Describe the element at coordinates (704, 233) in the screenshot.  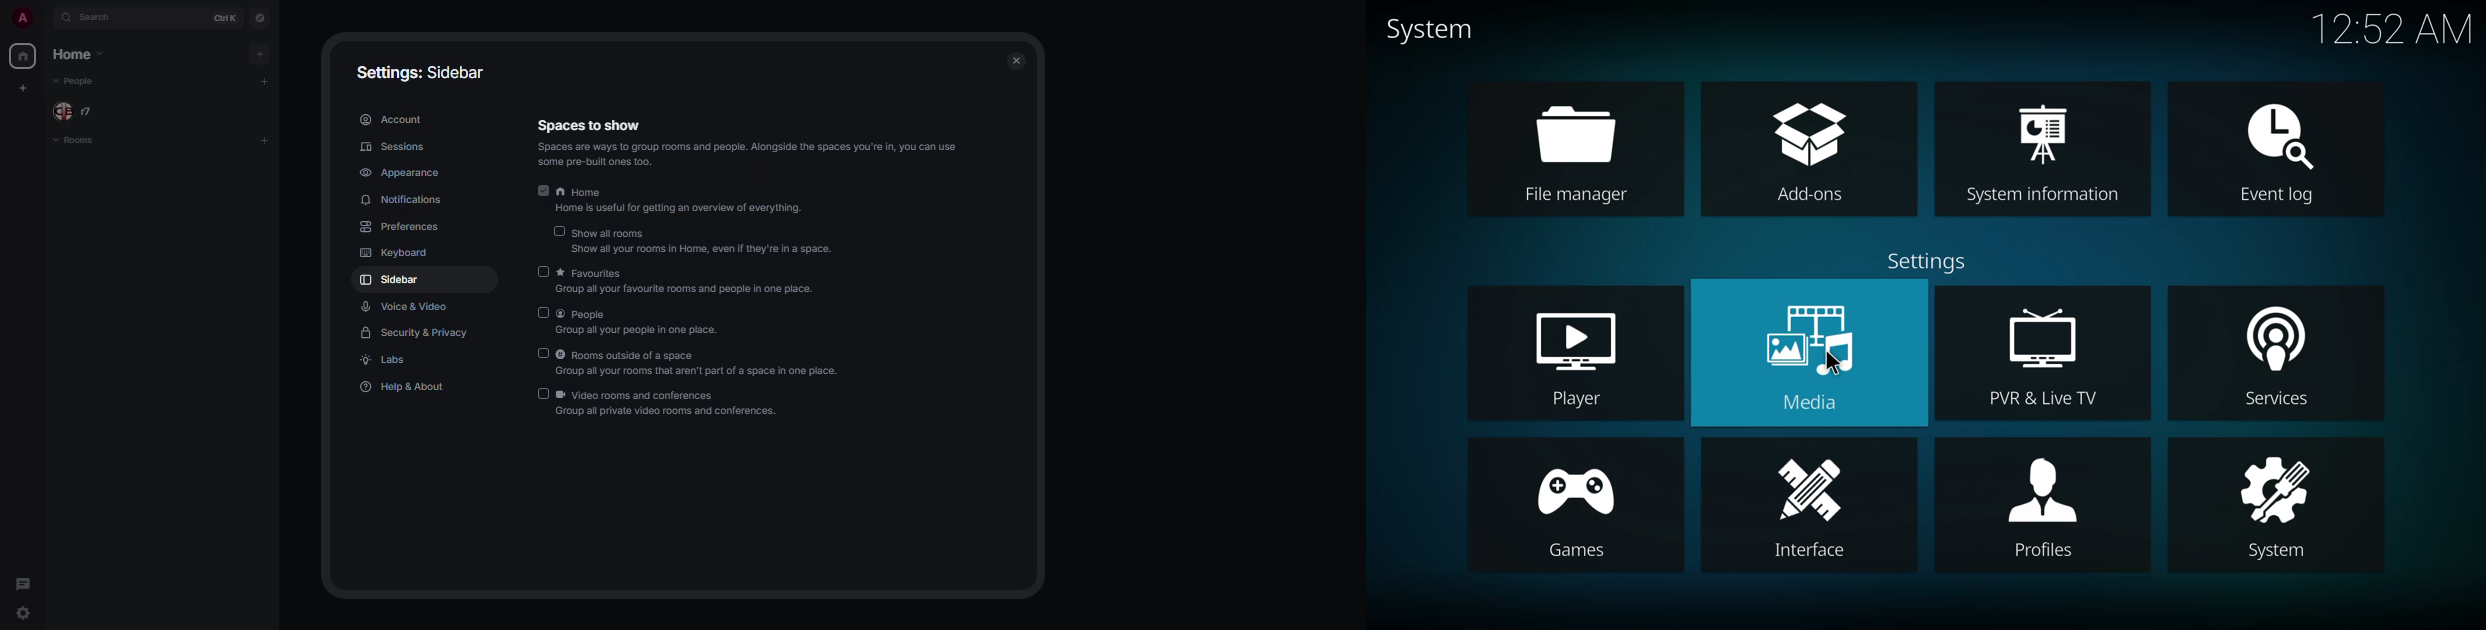
I see `show all rooms` at that location.